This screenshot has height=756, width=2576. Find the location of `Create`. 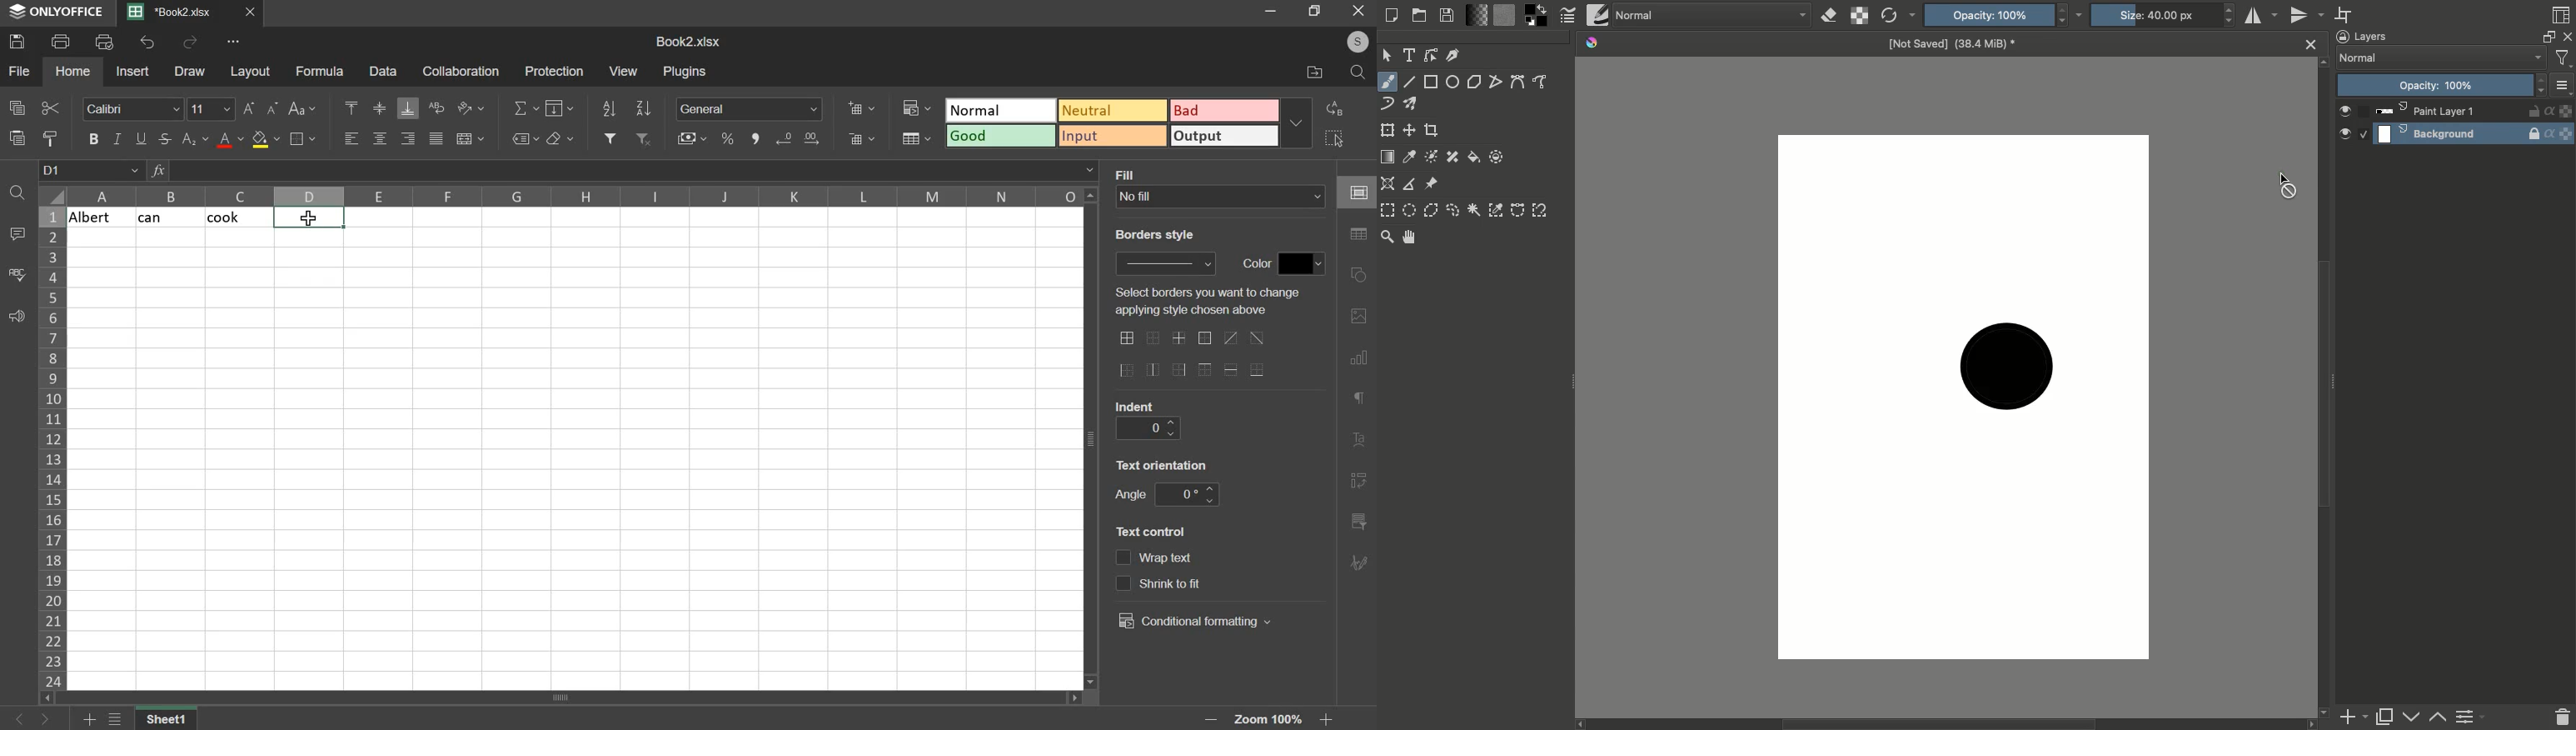

Create is located at coordinates (1391, 17).